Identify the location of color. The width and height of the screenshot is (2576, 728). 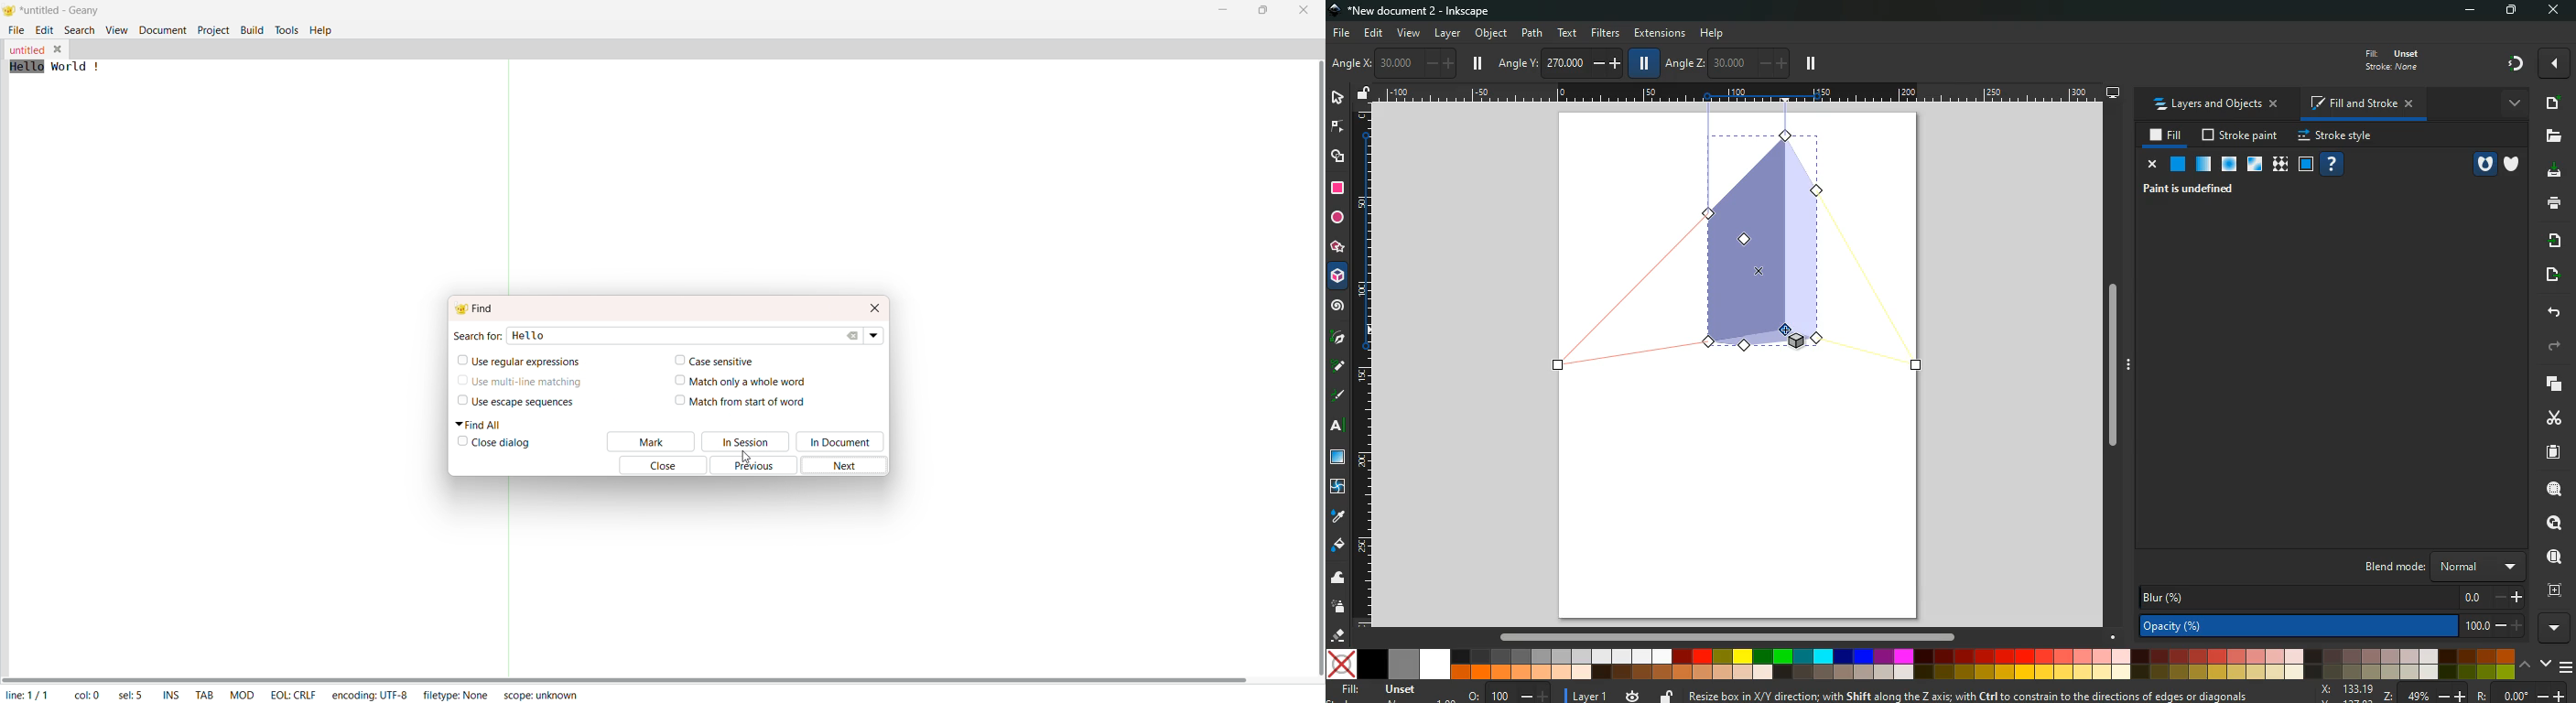
(1921, 664).